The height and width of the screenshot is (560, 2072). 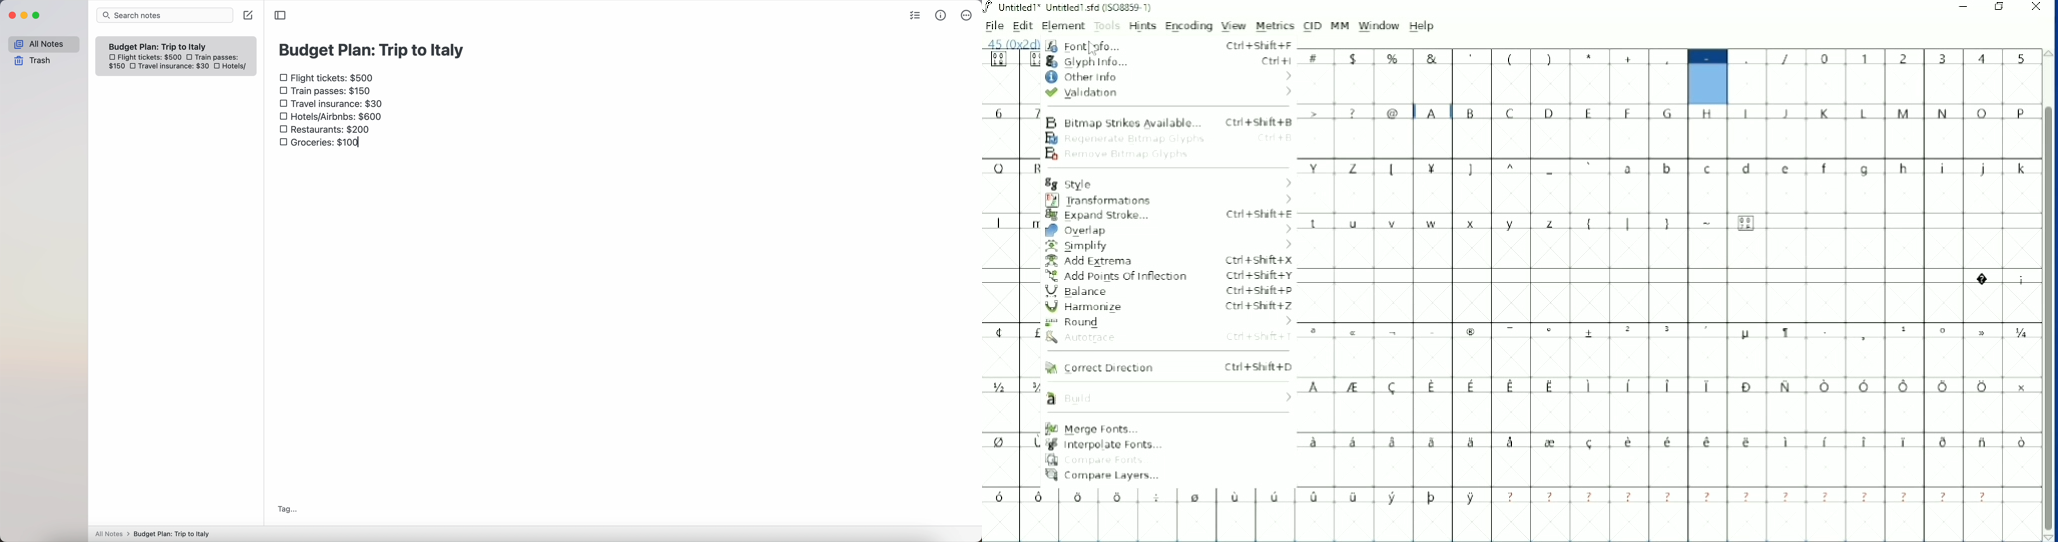 What do you see at coordinates (1096, 460) in the screenshot?
I see `Compare Fonts` at bounding box center [1096, 460].